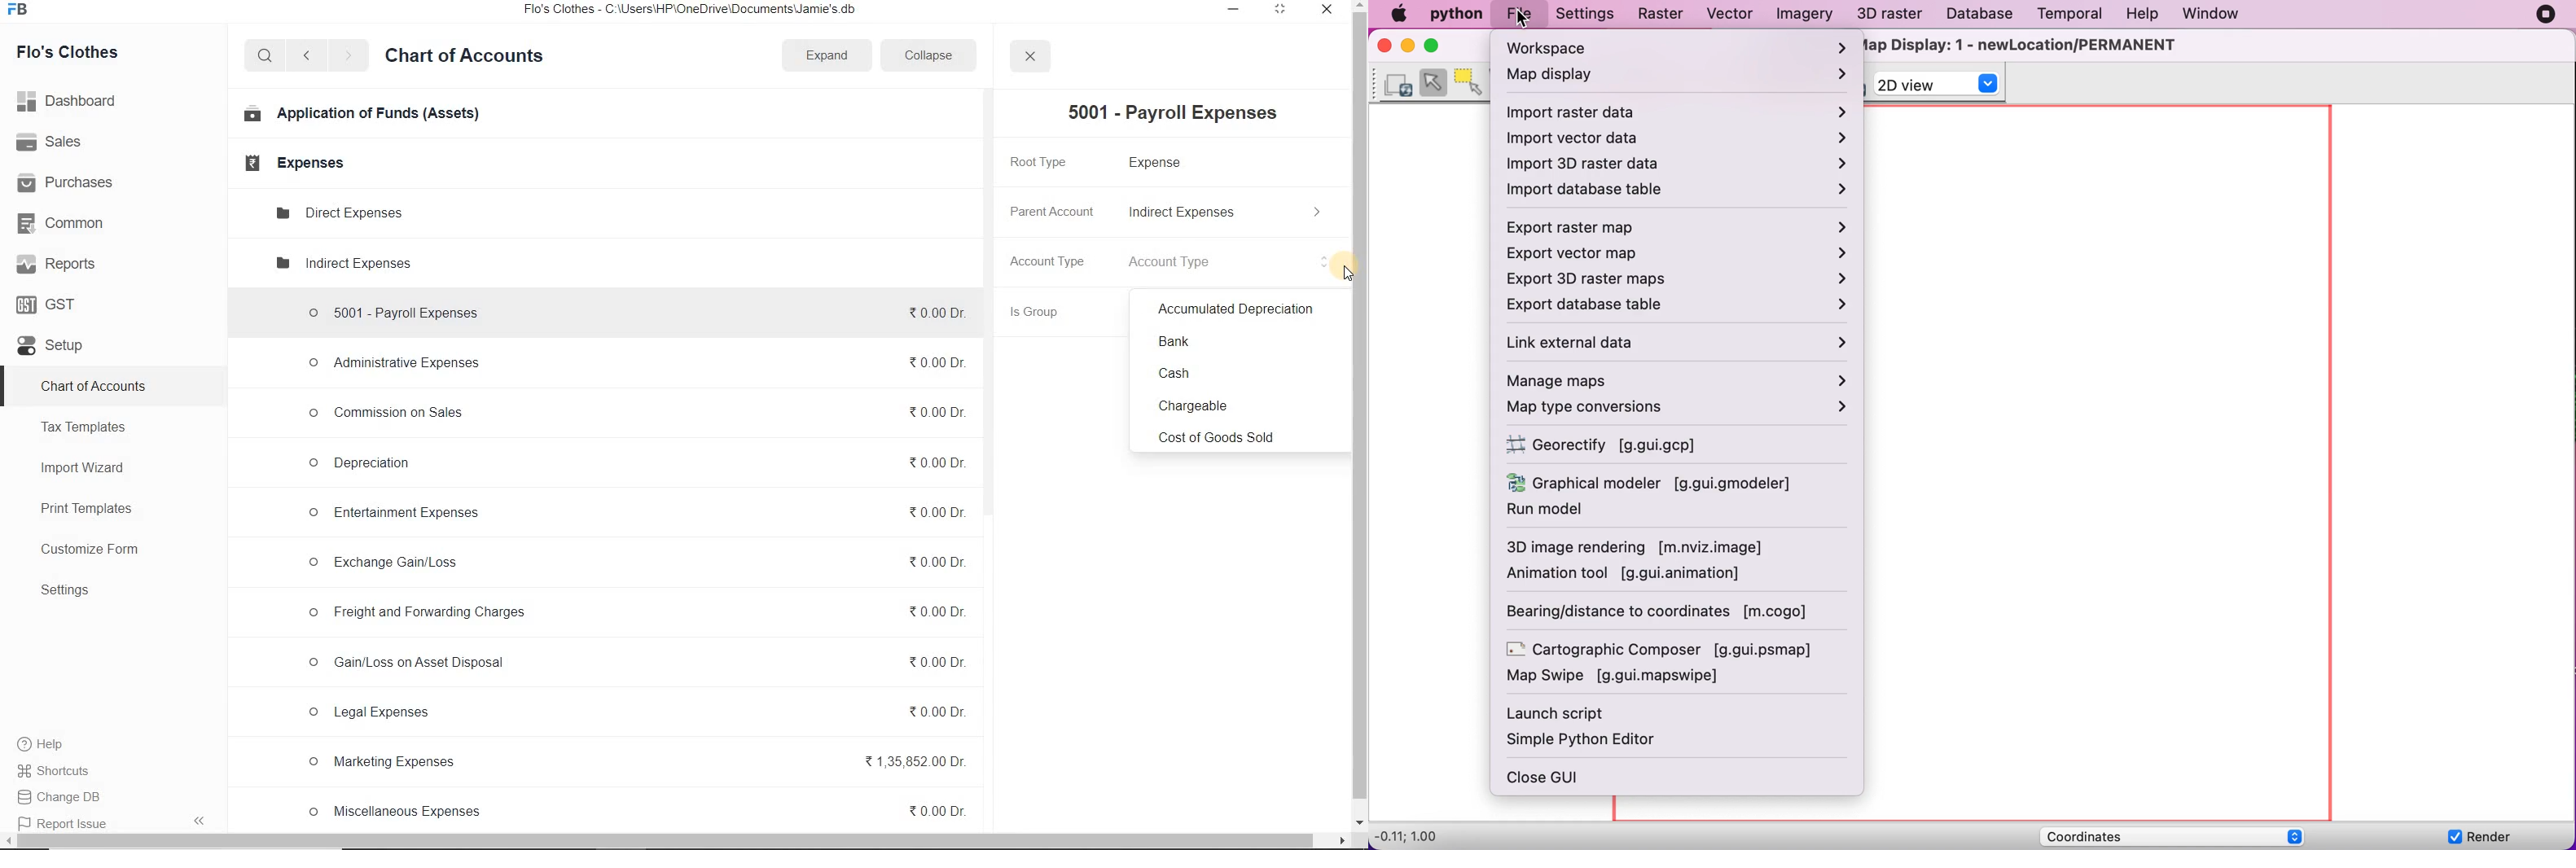 The height and width of the screenshot is (868, 2576). Describe the element at coordinates (633, 810) in the screenshot. I see `© Miscellaneous Expenses %0.00Dr.` at that location.